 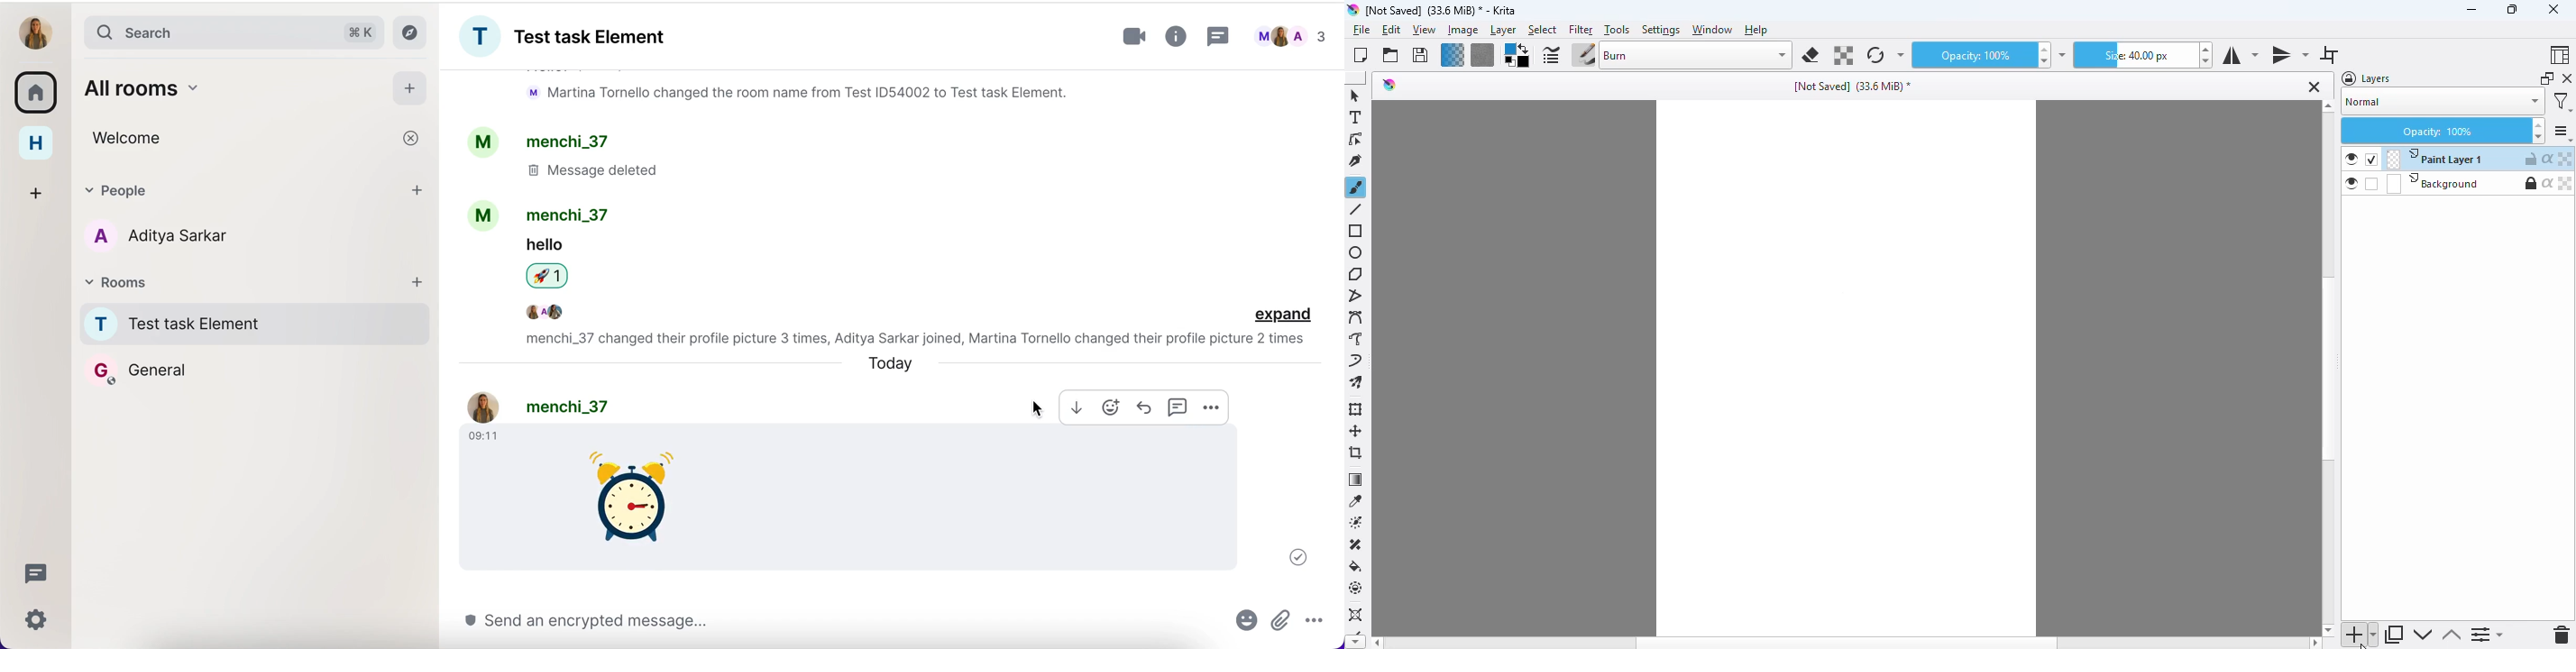 I want to click on filter, so click(x=2562, y=102).